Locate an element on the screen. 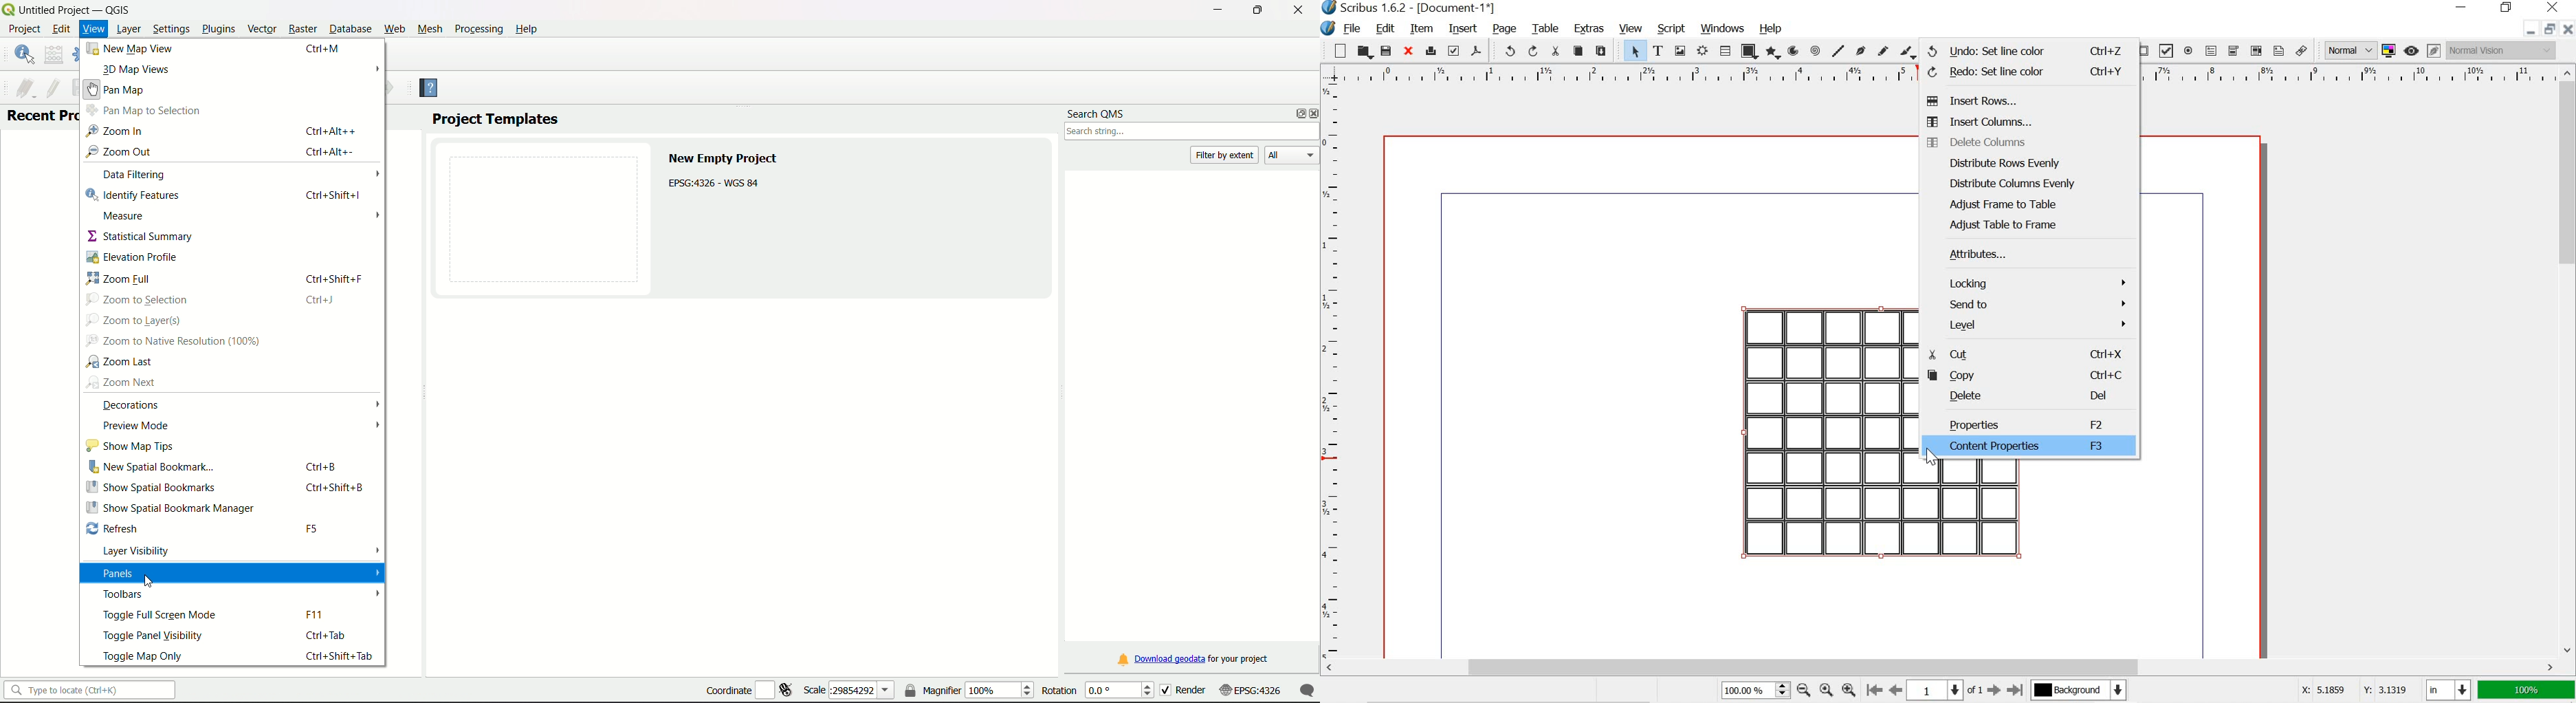  pdf radio button is located at coordinates (2187, 51).